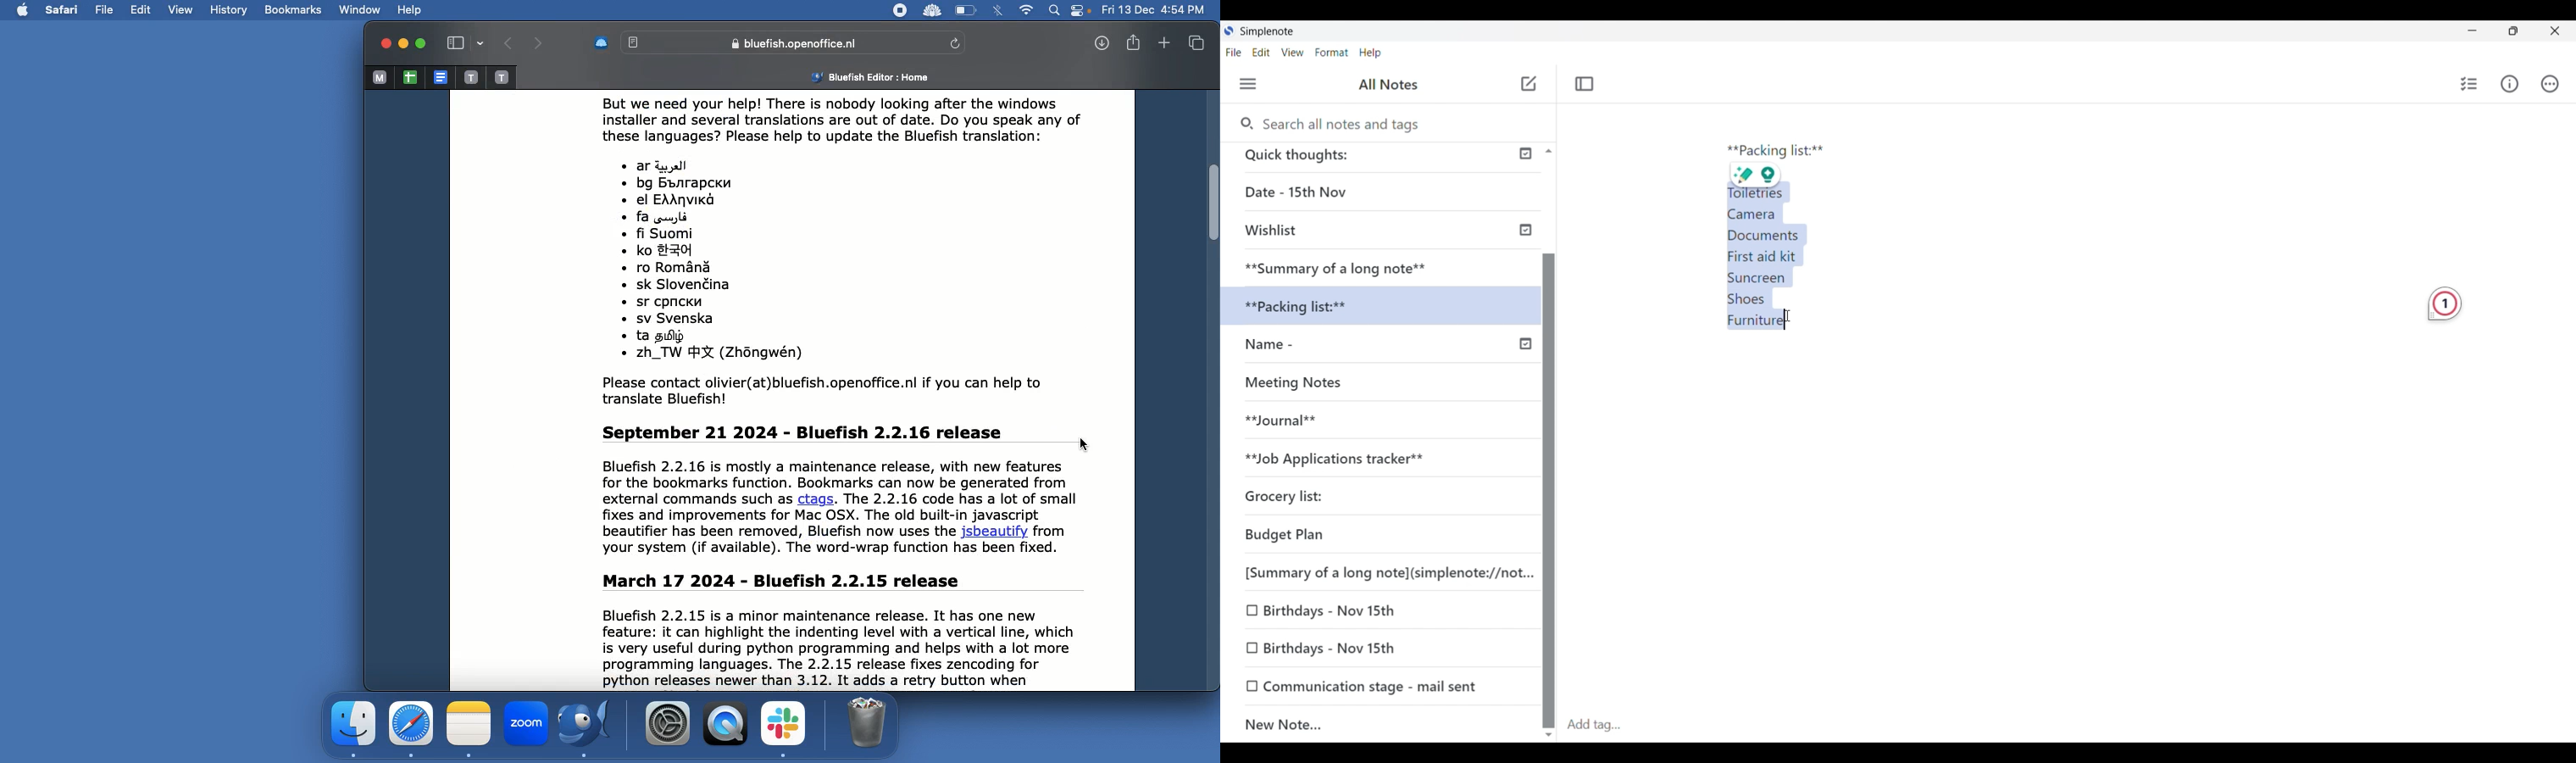  Describe the element at coordinates (1525, 249) in the screenshot. I see `Check icon indicating published notes` at that location.